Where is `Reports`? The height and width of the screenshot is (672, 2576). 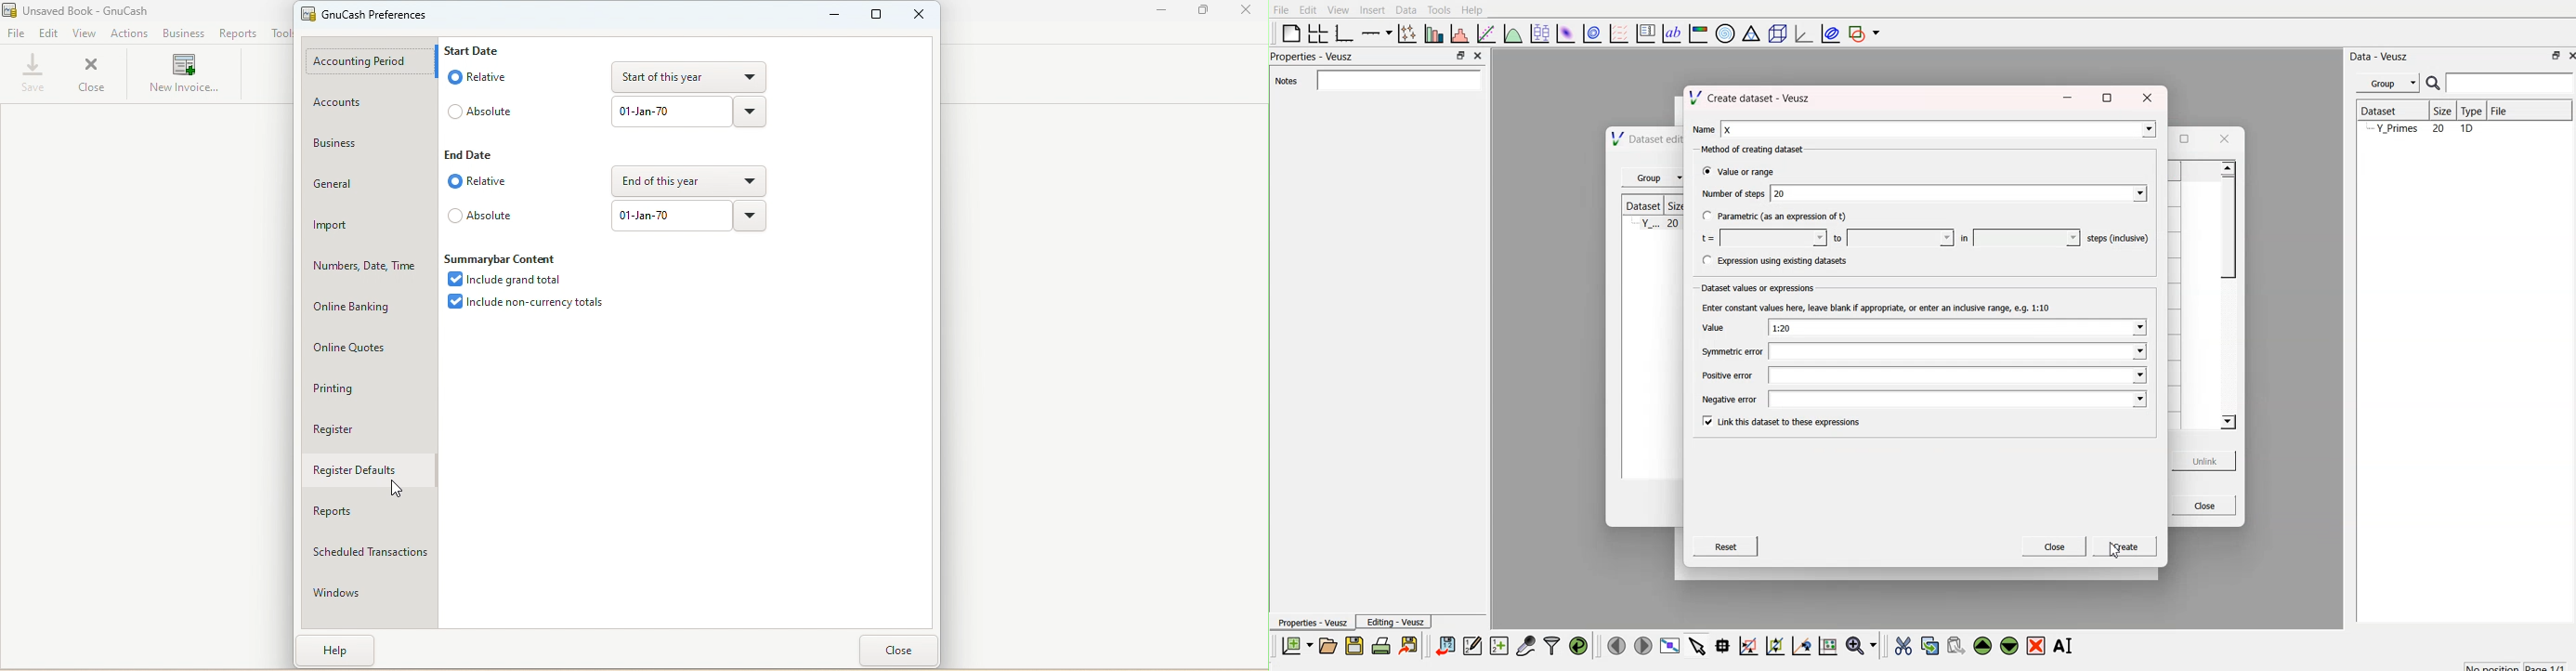 Reports is located at coordinates (238, 34).